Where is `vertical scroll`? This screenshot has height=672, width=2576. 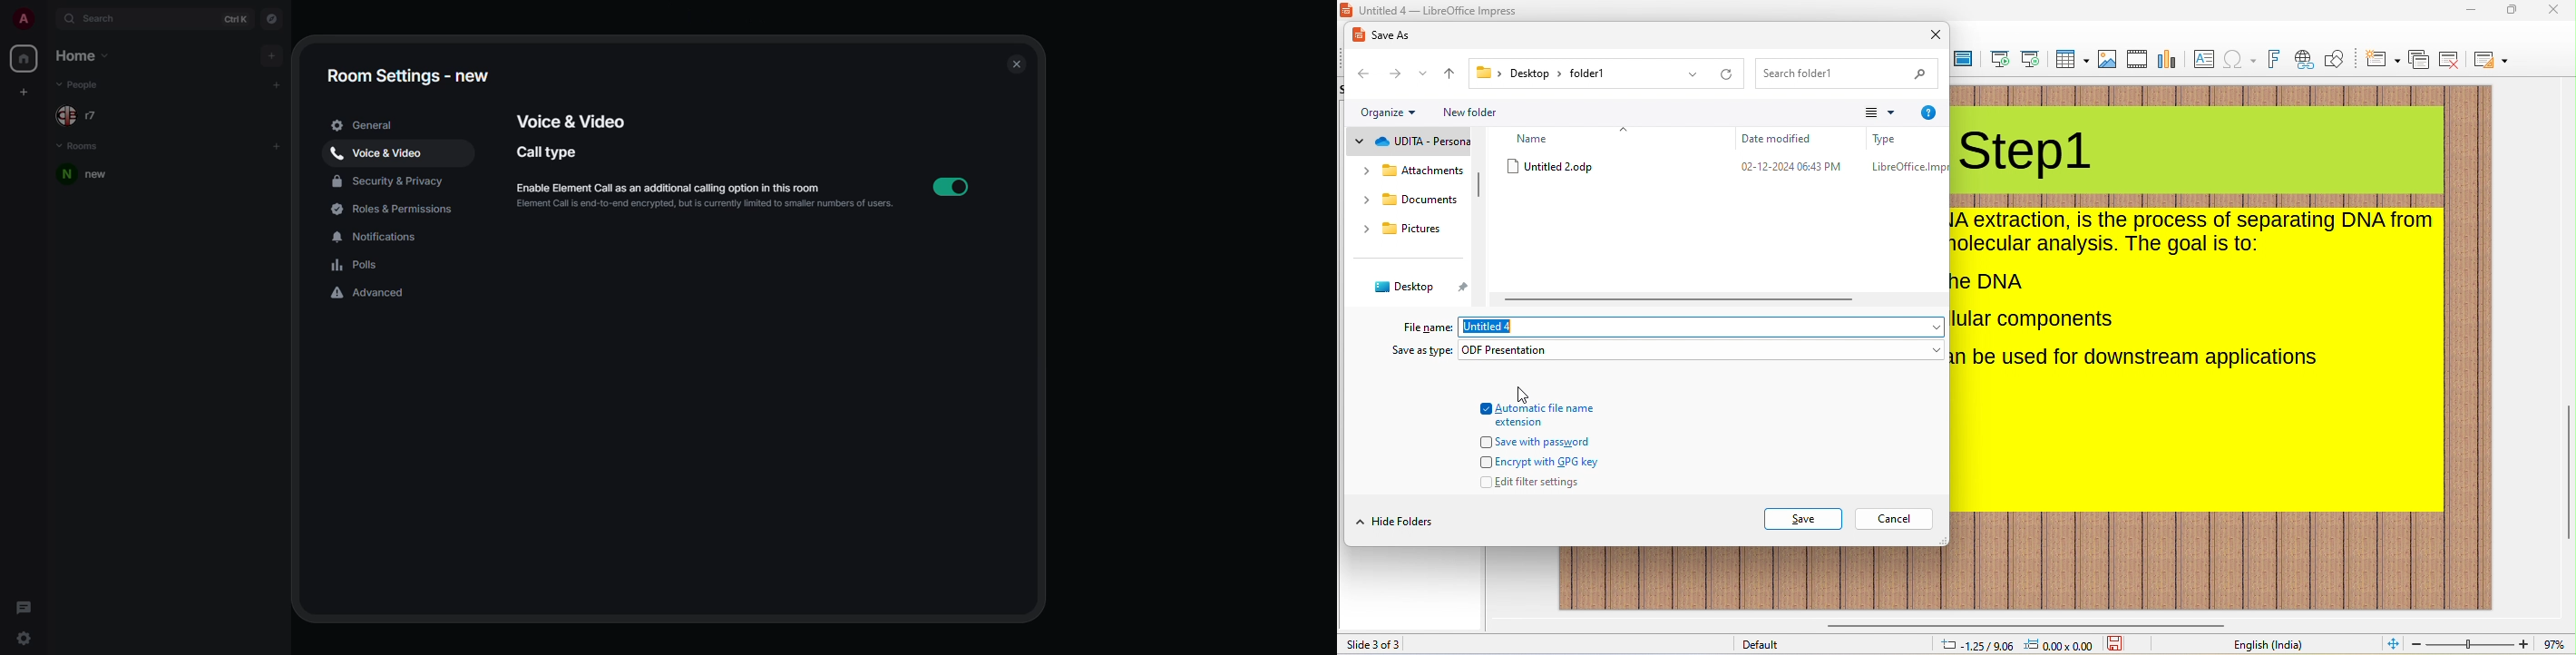
vertical scroll is located at coordinates (1481, 187).